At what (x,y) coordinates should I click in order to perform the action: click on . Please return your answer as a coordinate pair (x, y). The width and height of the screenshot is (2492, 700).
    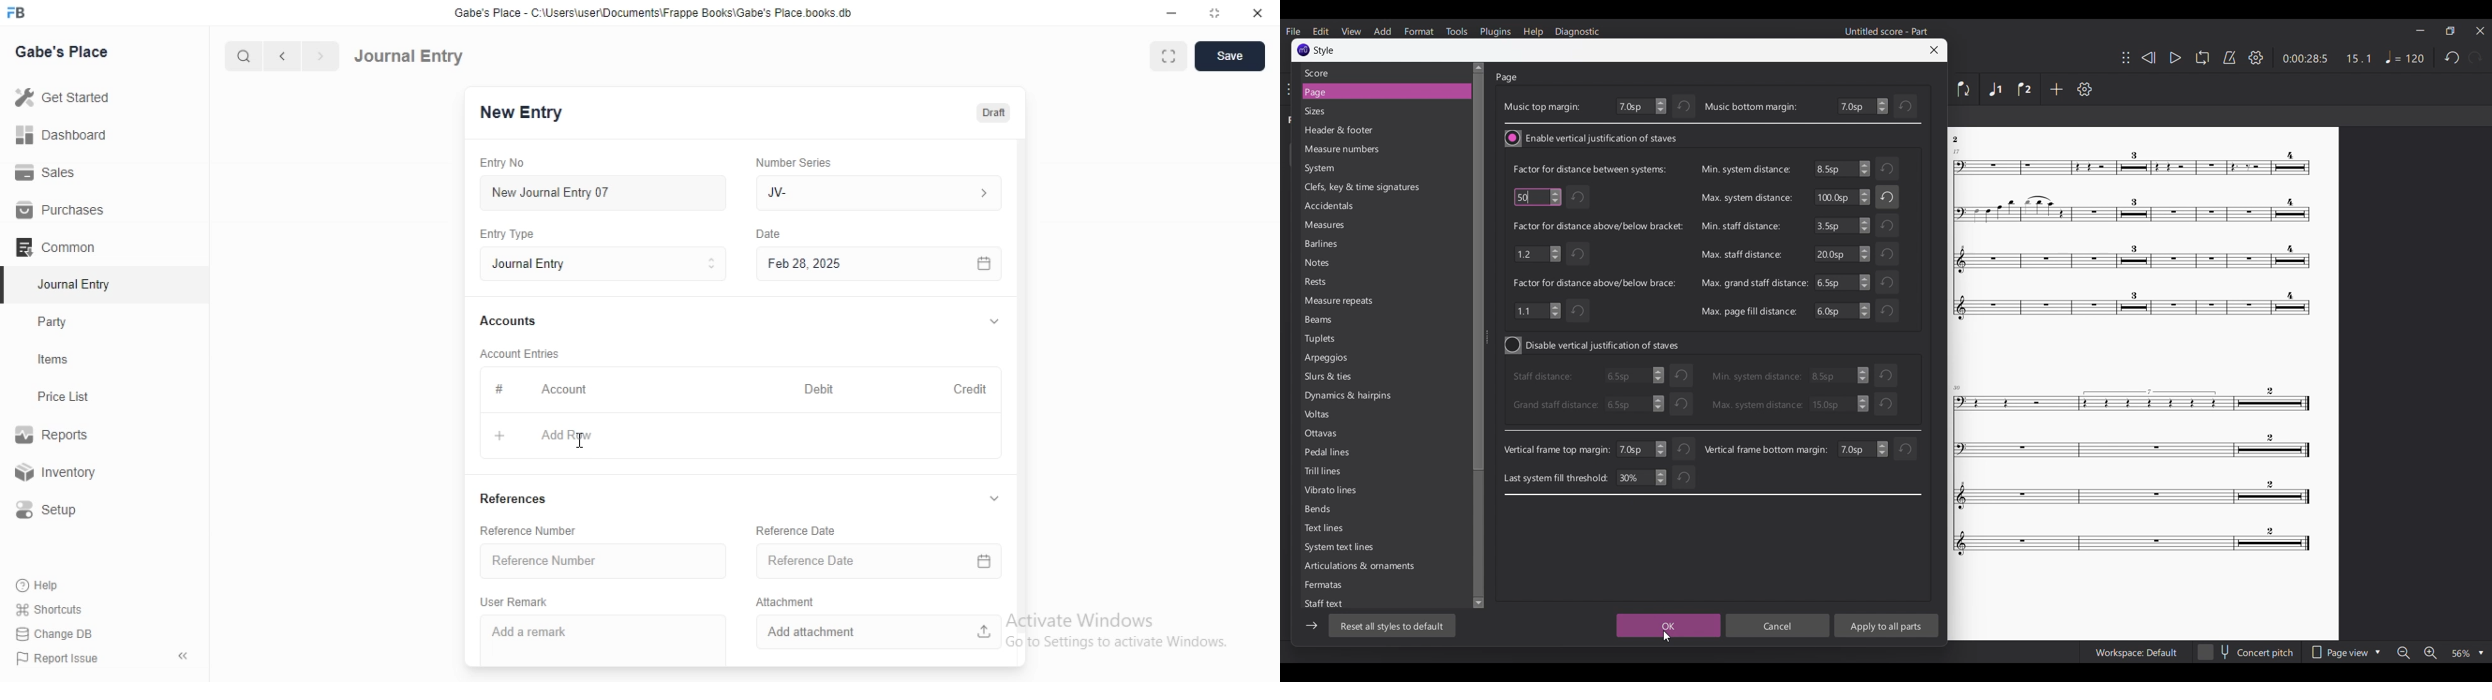
    Looking at the image, I should click on (2132, 236).